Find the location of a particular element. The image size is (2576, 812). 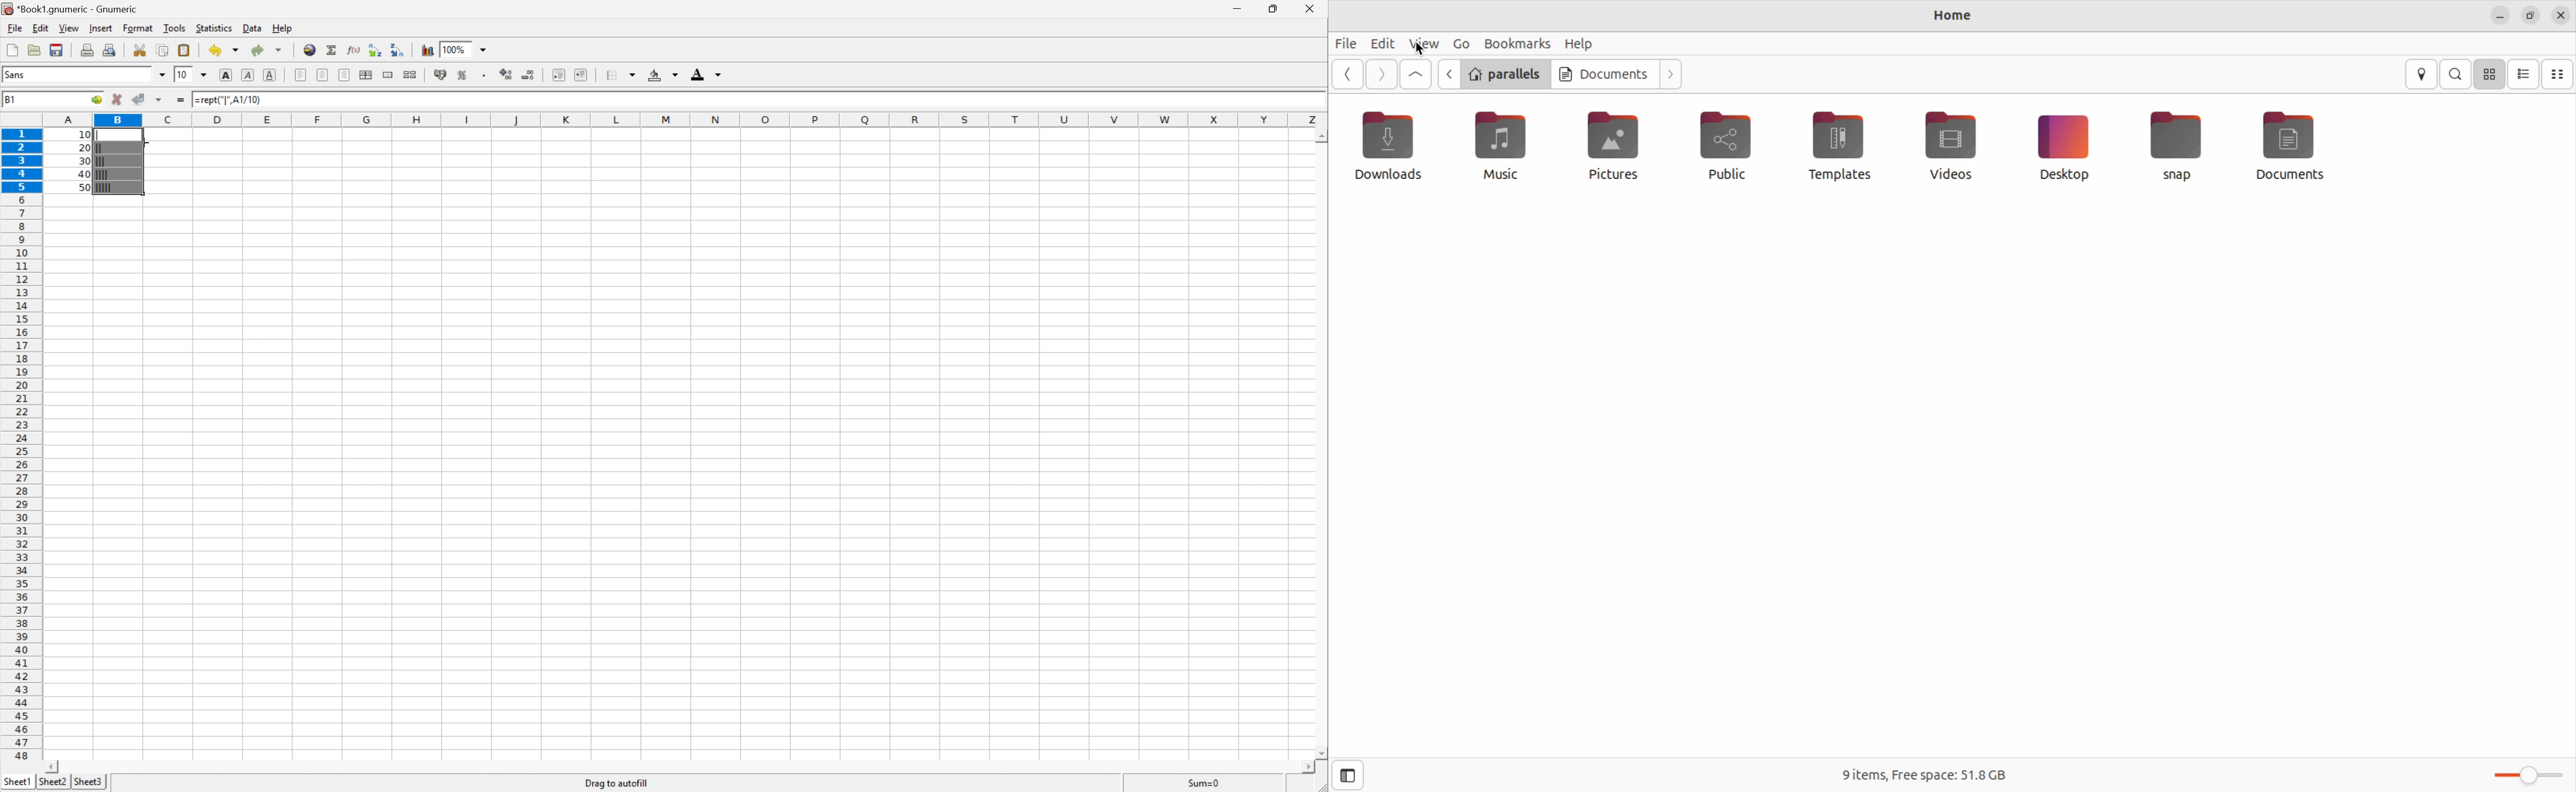

Cursor is located at coordinates (107, 133).